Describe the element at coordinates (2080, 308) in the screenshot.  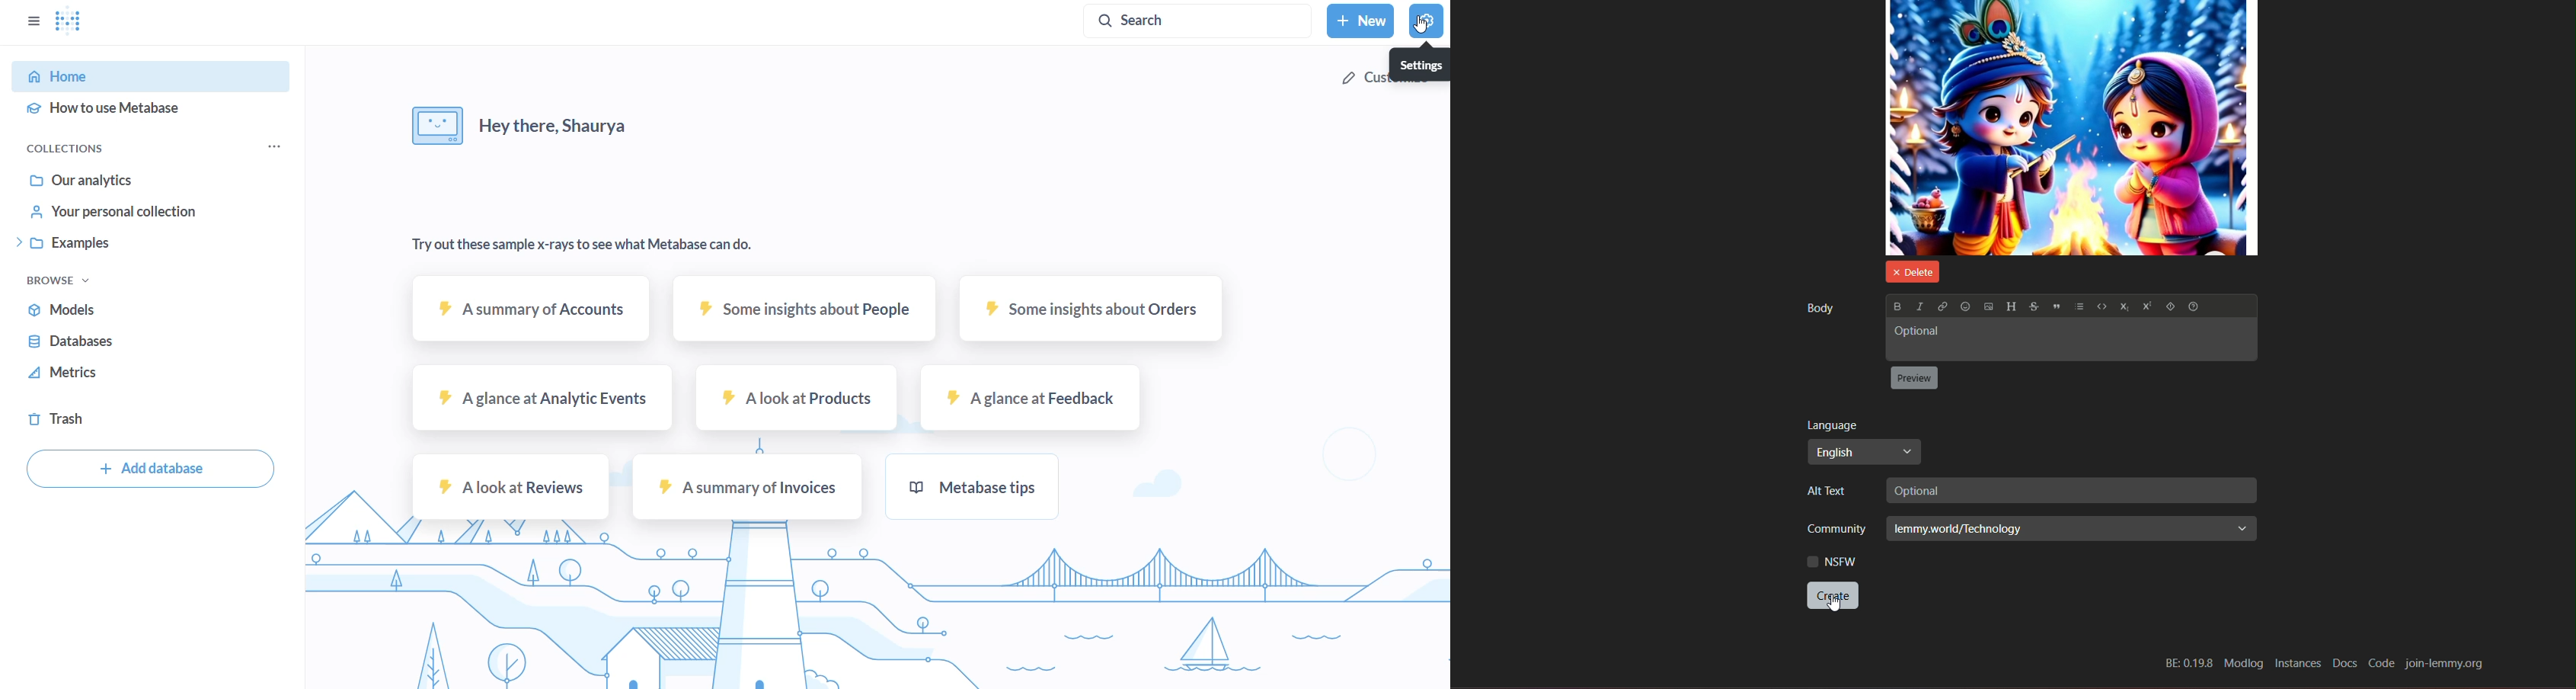
I see `list` at that location.